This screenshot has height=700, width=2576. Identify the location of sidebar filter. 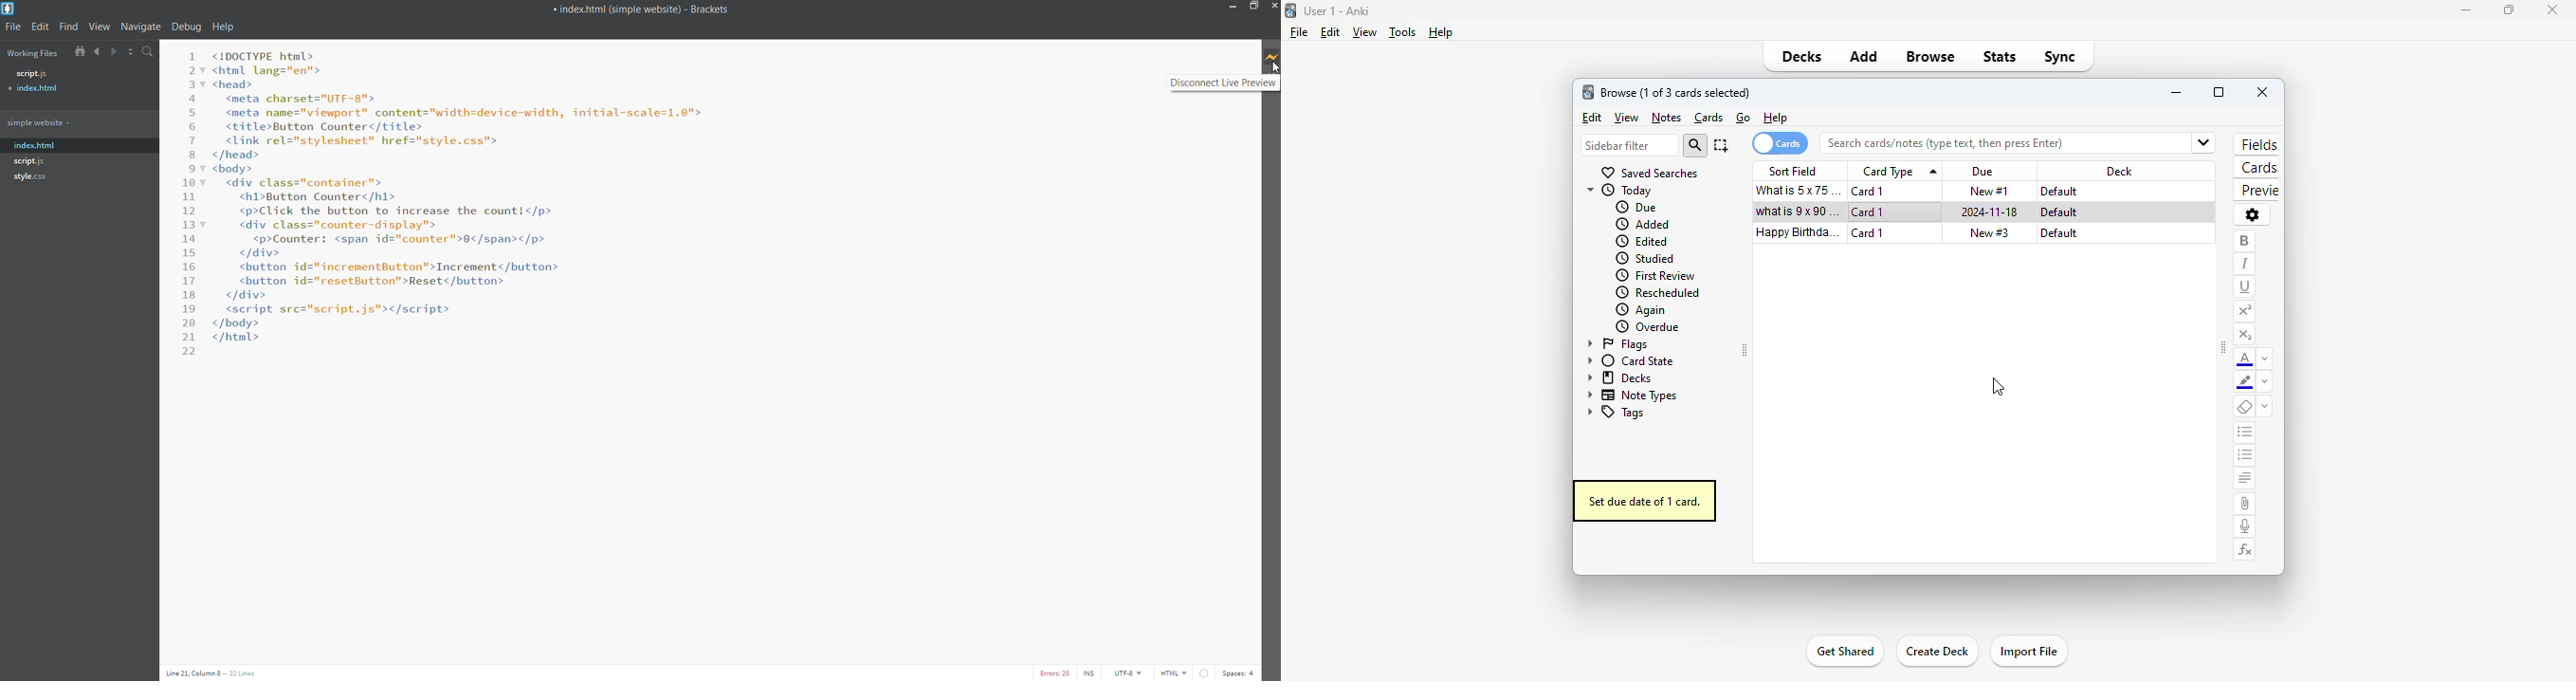
(1631, 145).